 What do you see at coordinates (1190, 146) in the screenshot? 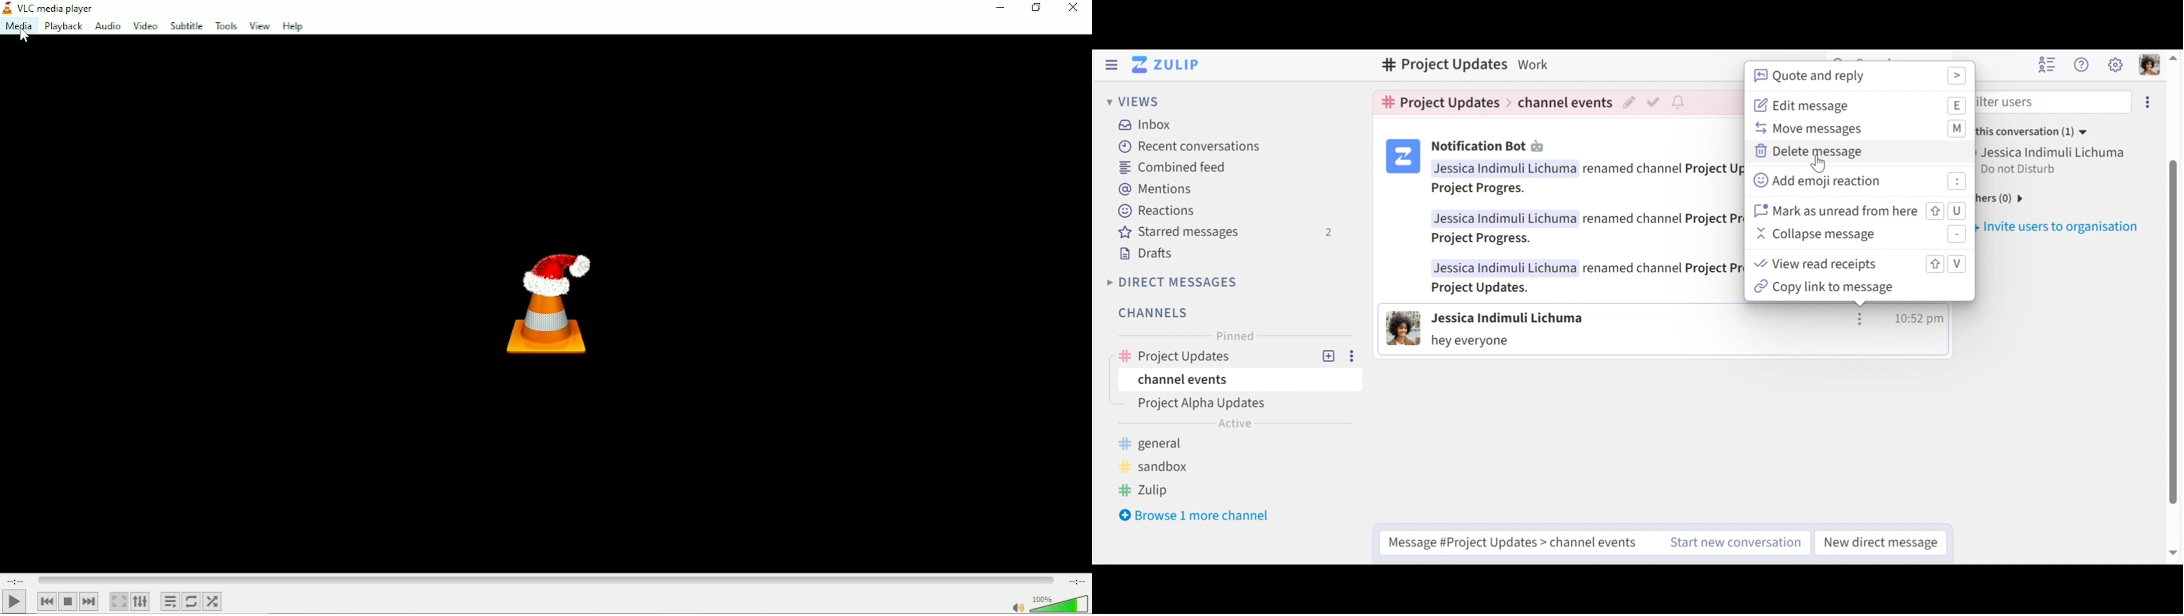
I see `Recent Conversations` at bounding box center [1190, 146].